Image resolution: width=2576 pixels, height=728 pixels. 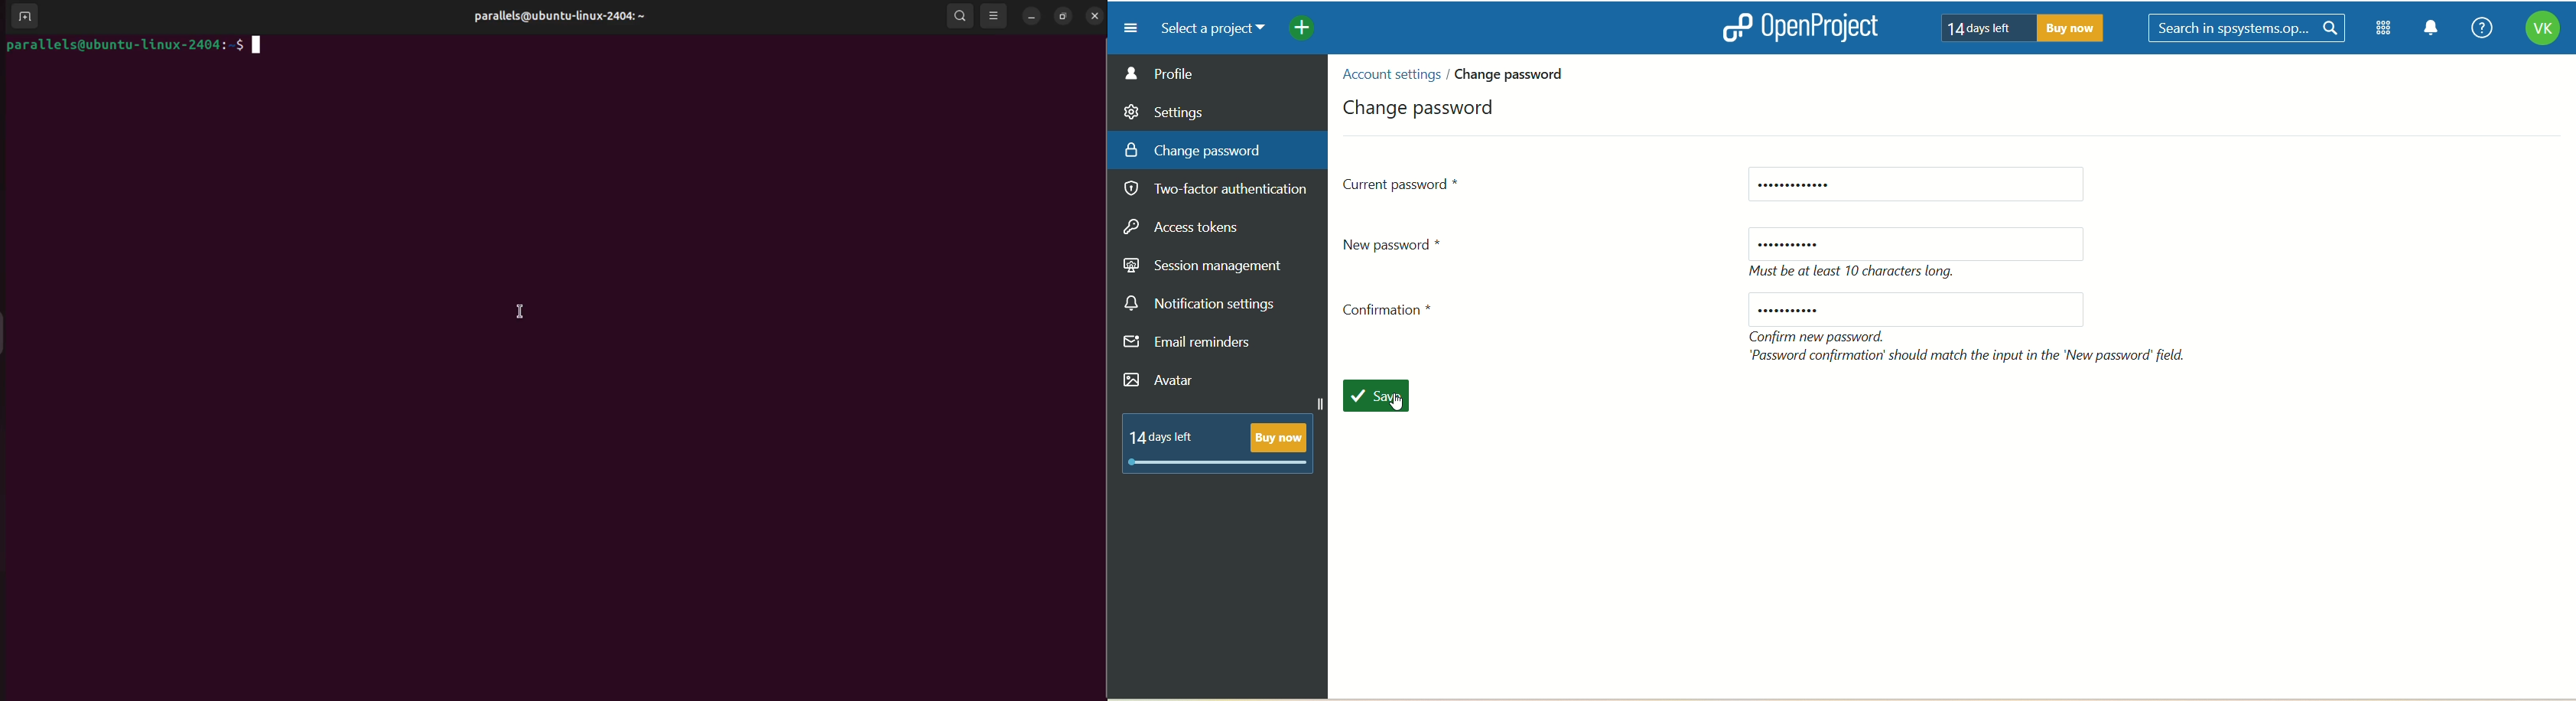 I want to click on profile, so click(x=1218, y=73).